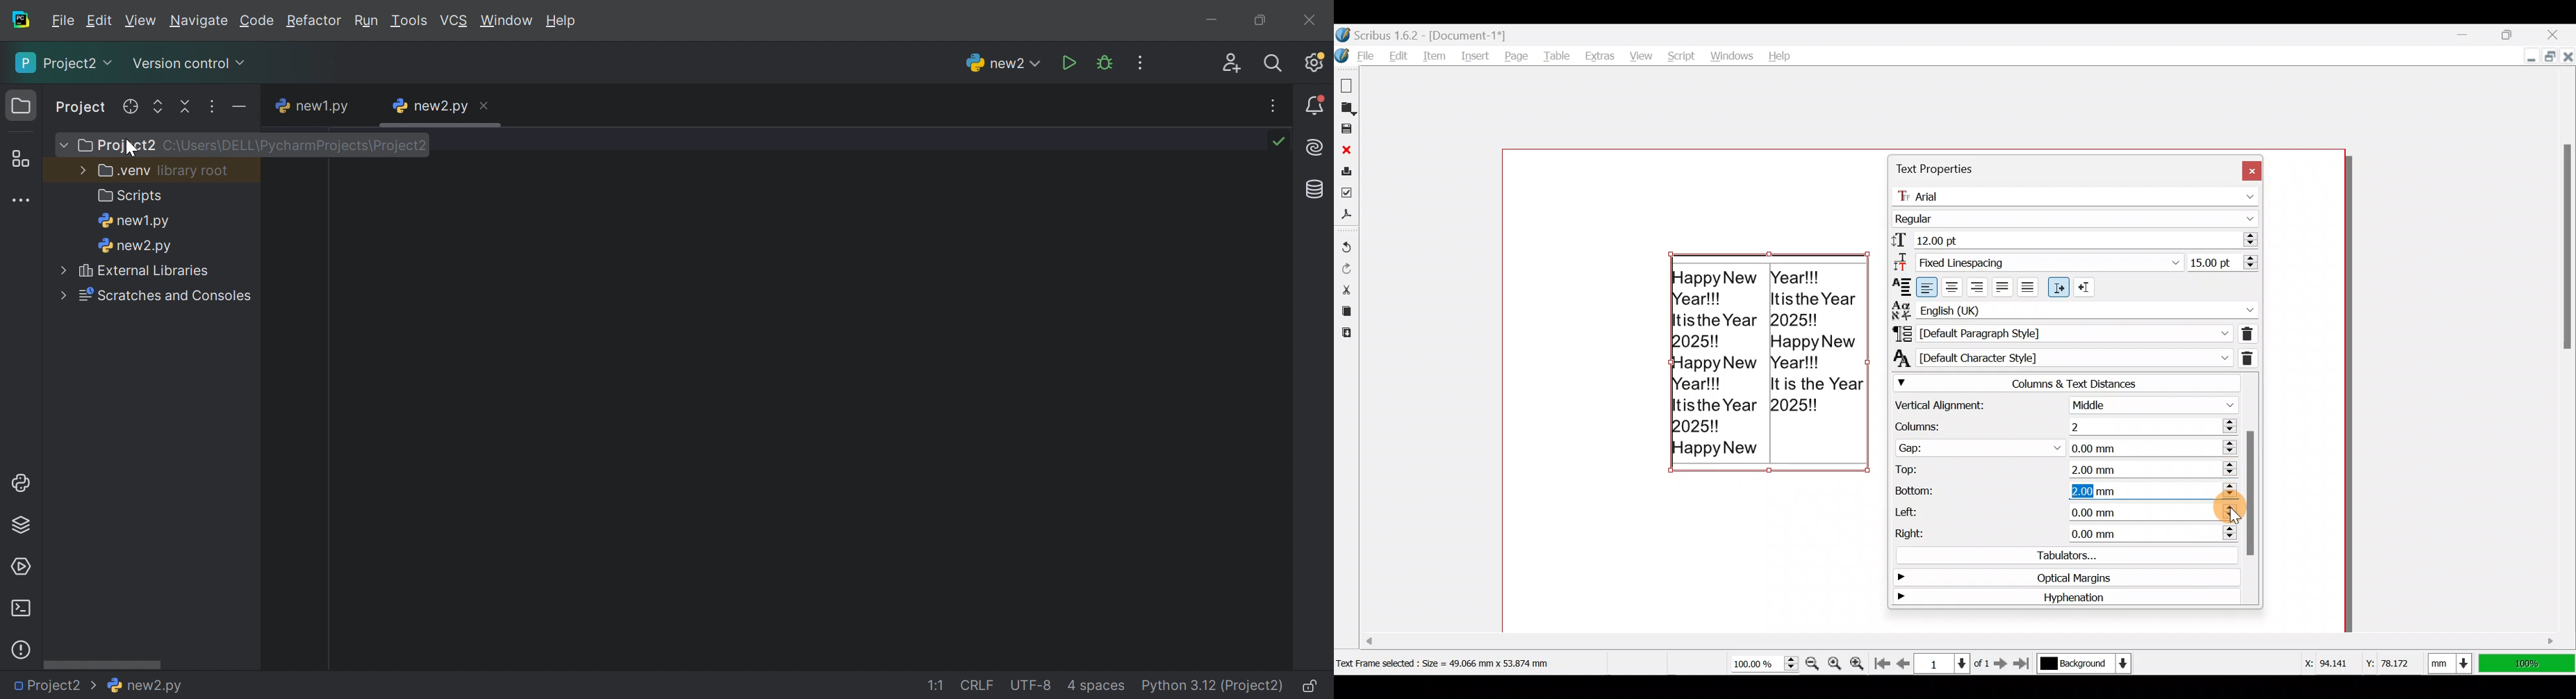 The image size is (2576, 700). Describe the element at coordinates (2394, 658) in the screenshot. I see `Y-axis dimension values` at that location.